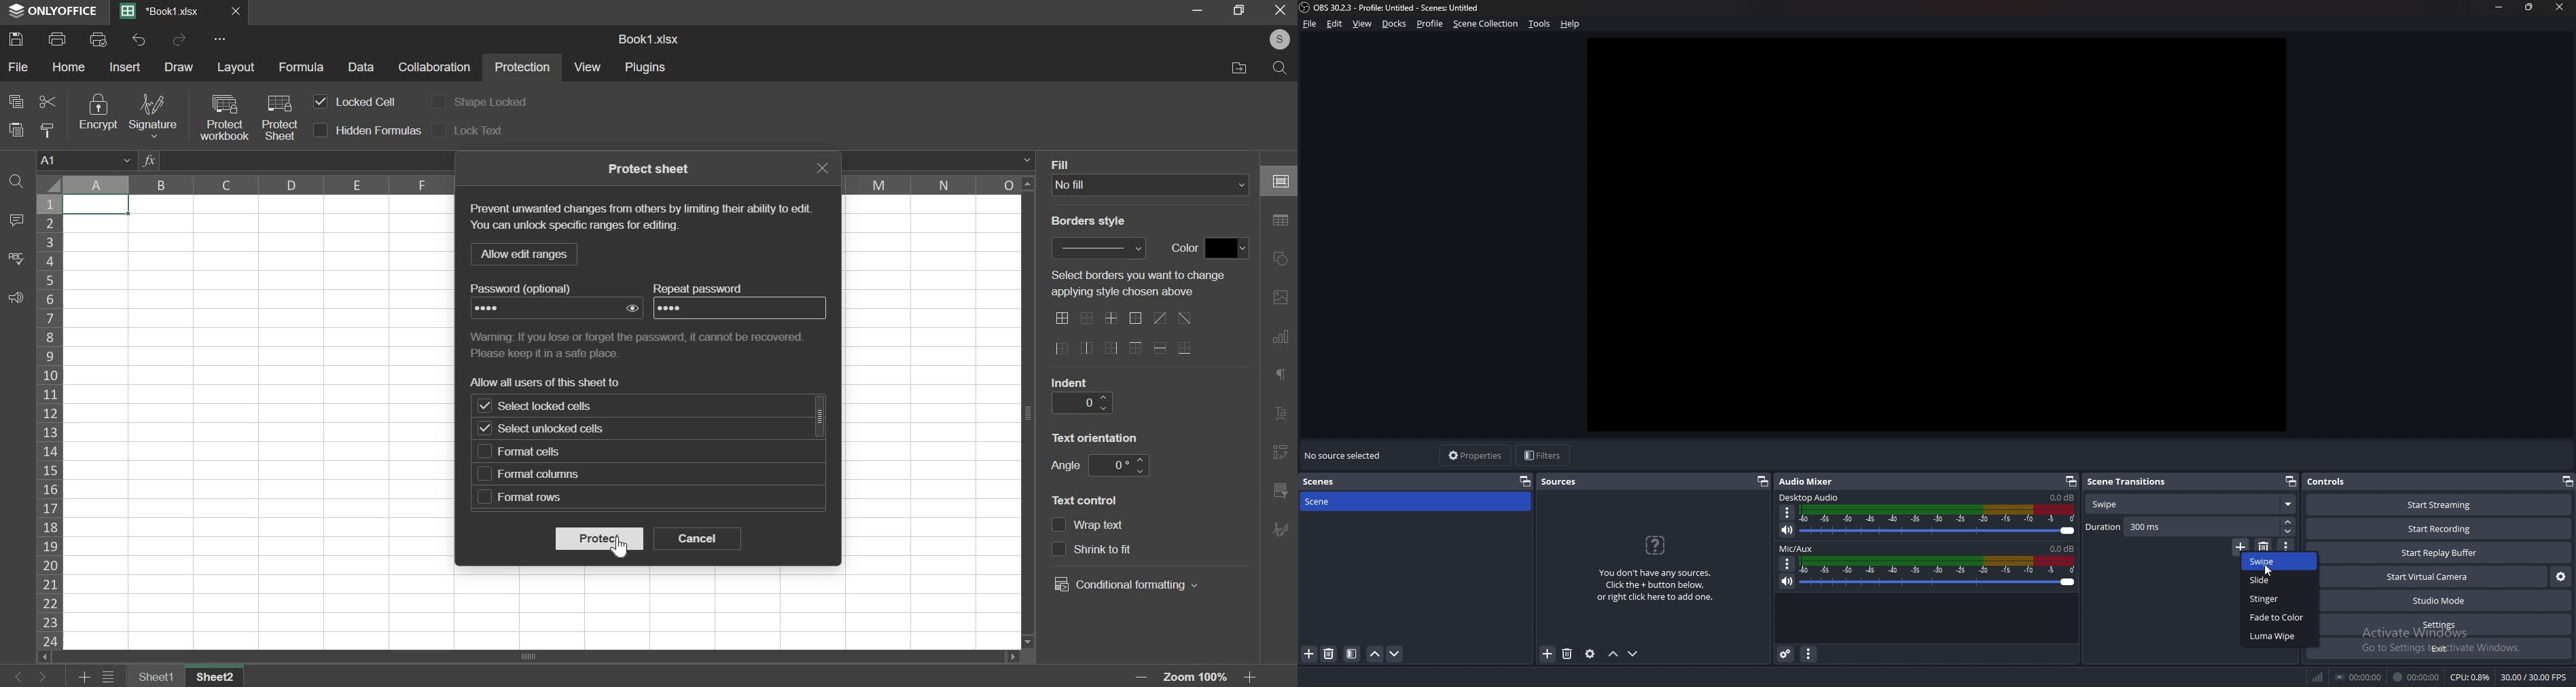 The width and height of the screenshot is (2576, 700). I want to click on indent, so click(1081, 403).